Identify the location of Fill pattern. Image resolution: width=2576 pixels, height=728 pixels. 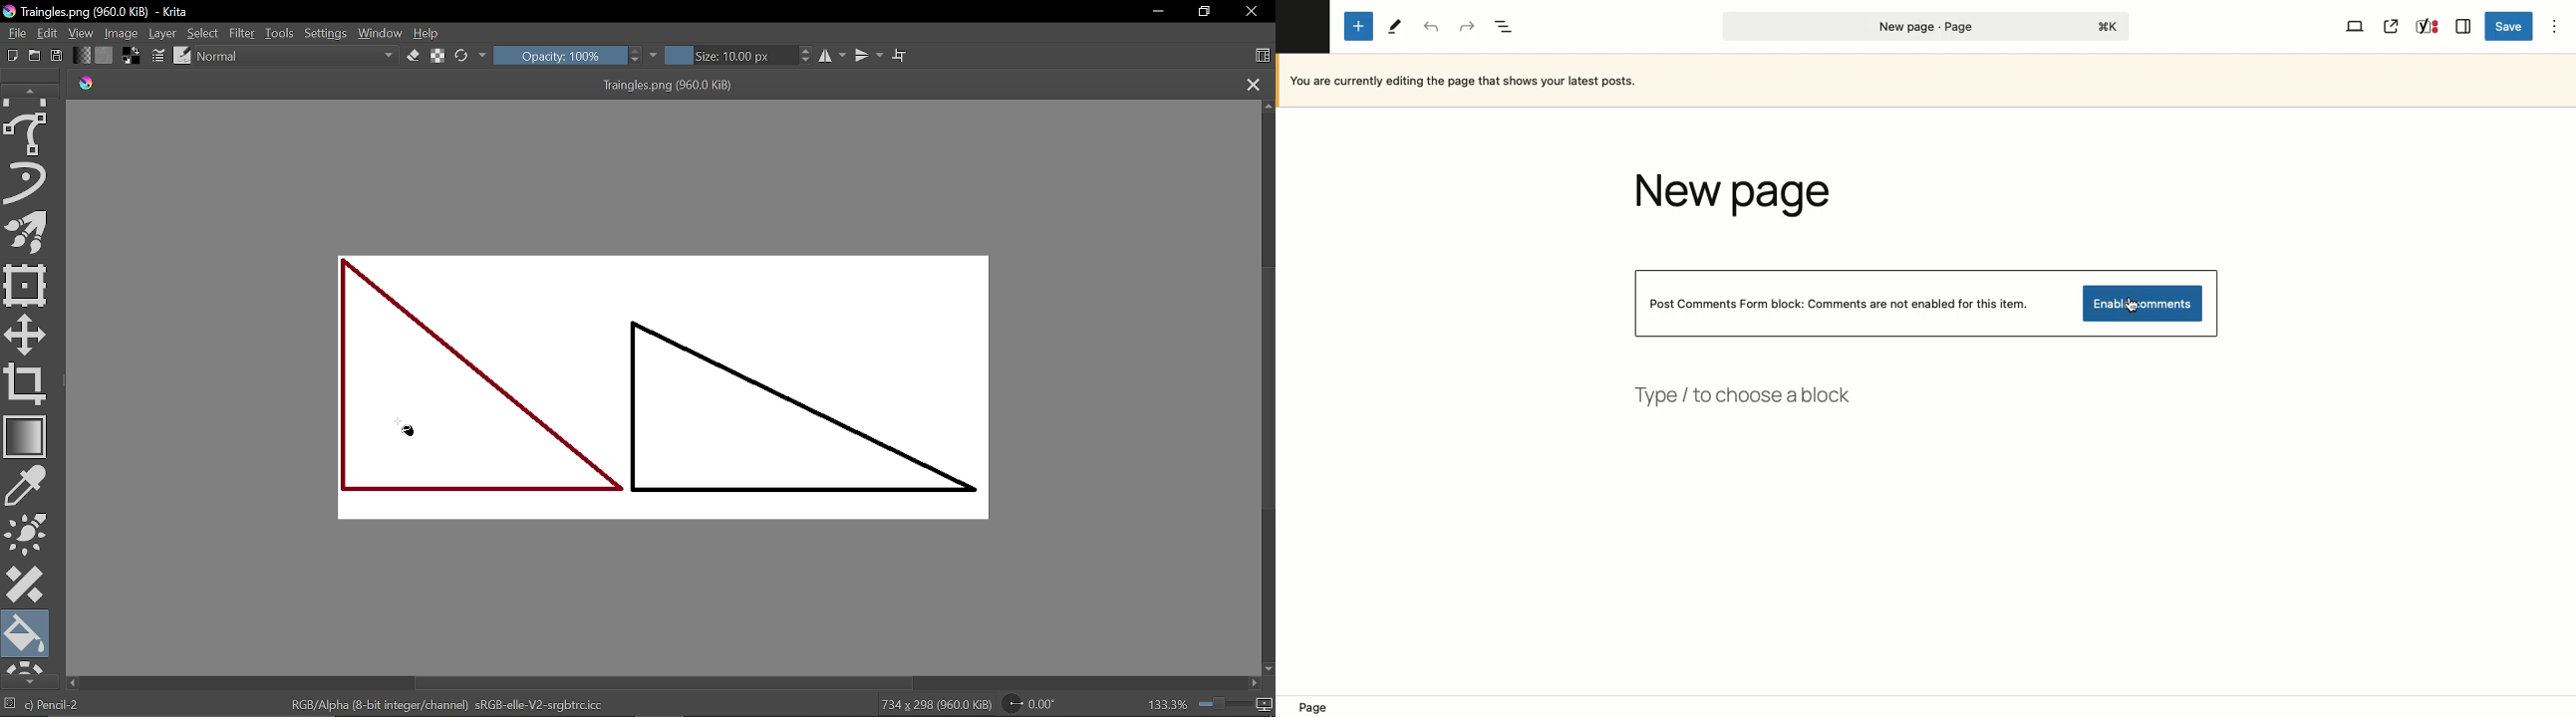
(105, 55).